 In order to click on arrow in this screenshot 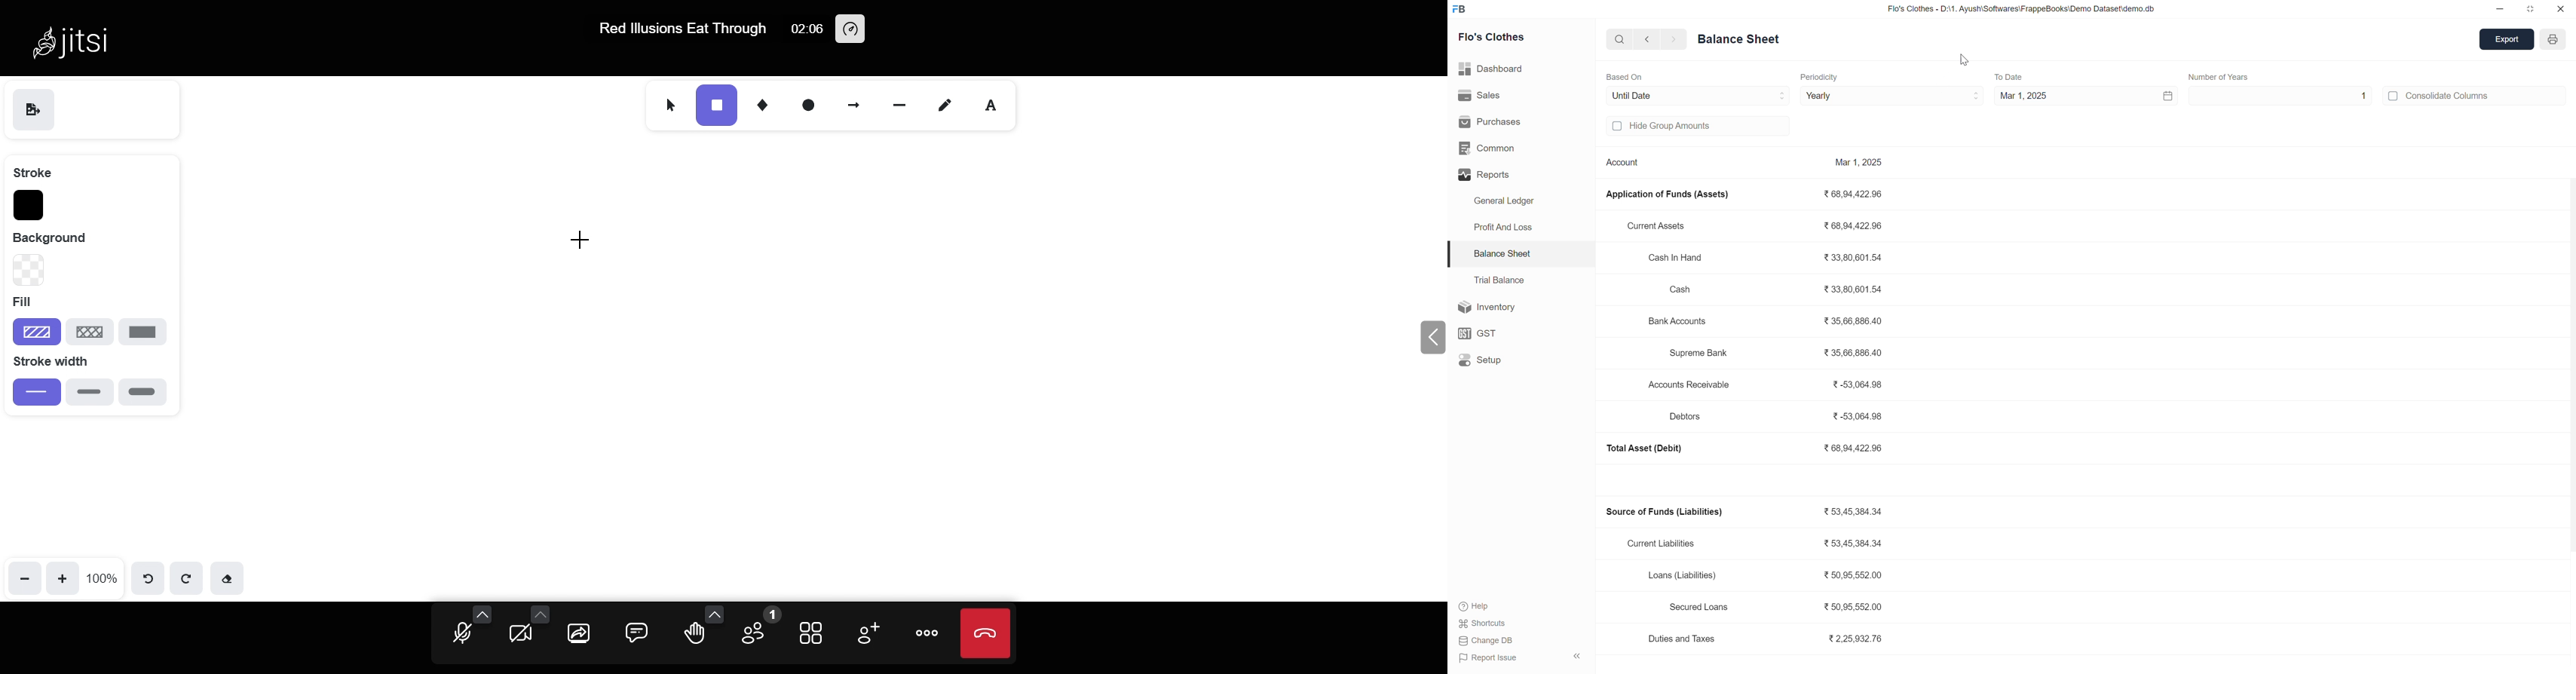, I will do `click(851, 101)`.